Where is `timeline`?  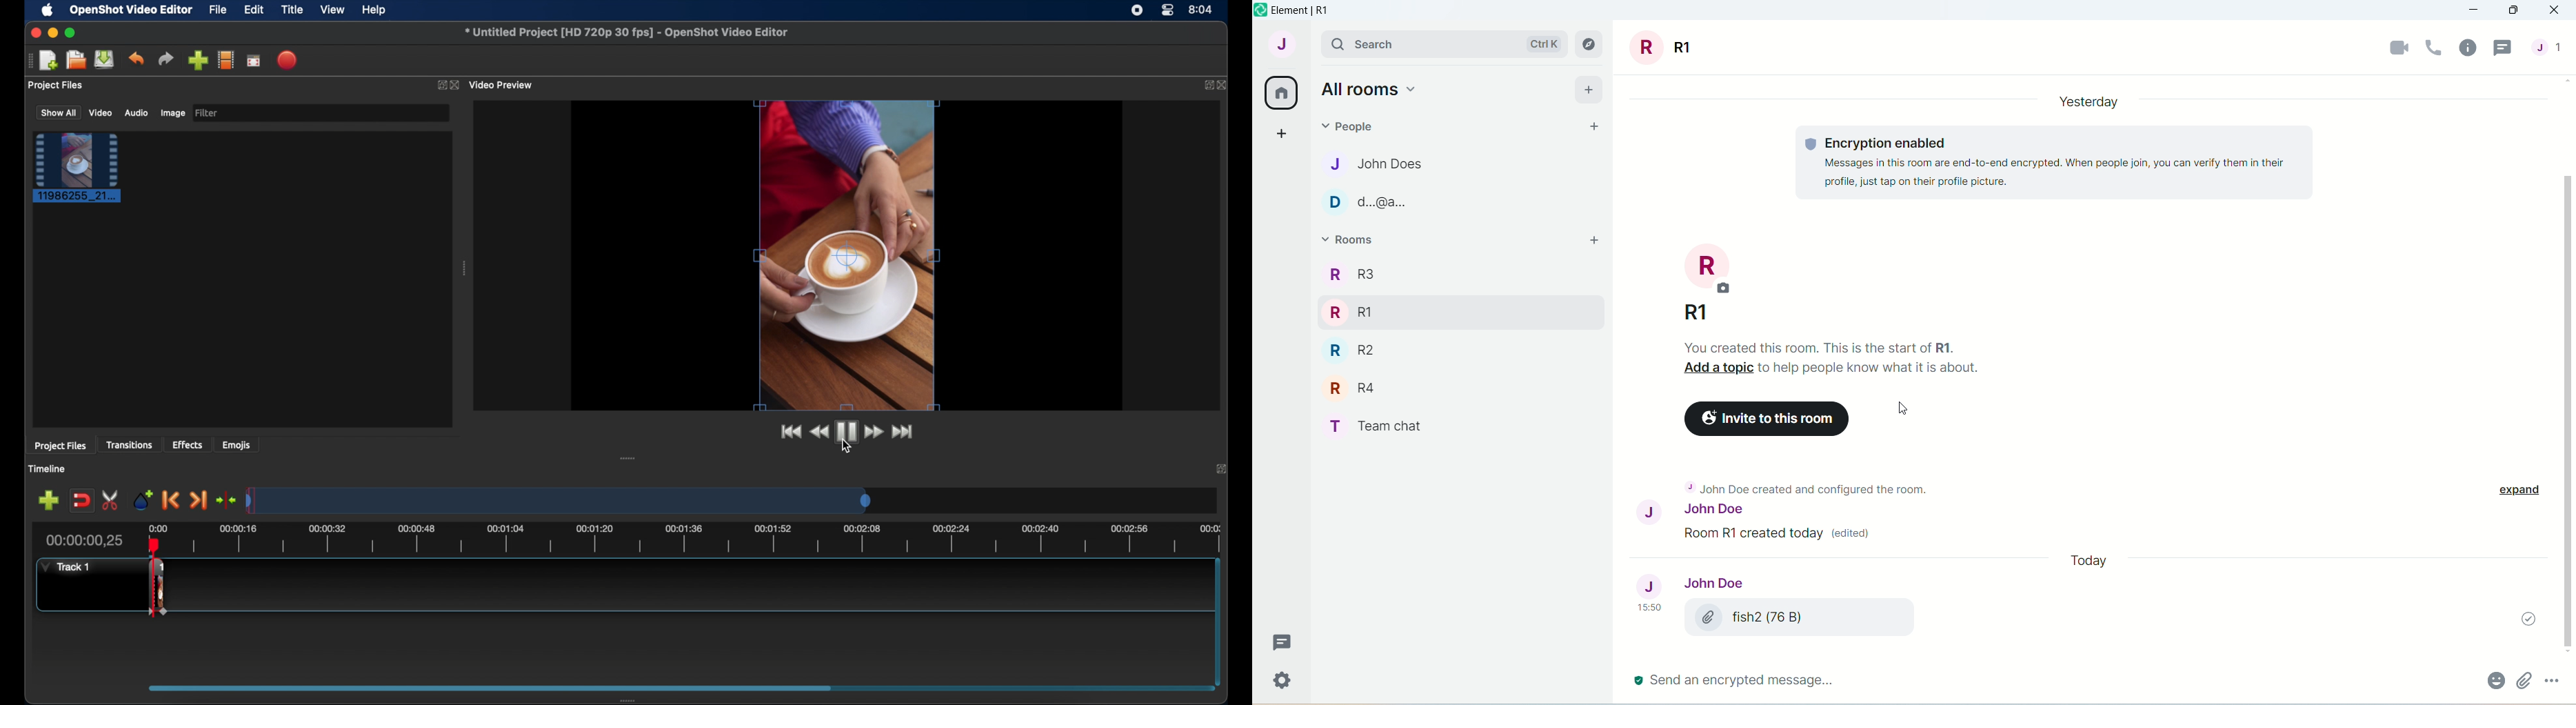 timeline is located at coordinates (48, 469).